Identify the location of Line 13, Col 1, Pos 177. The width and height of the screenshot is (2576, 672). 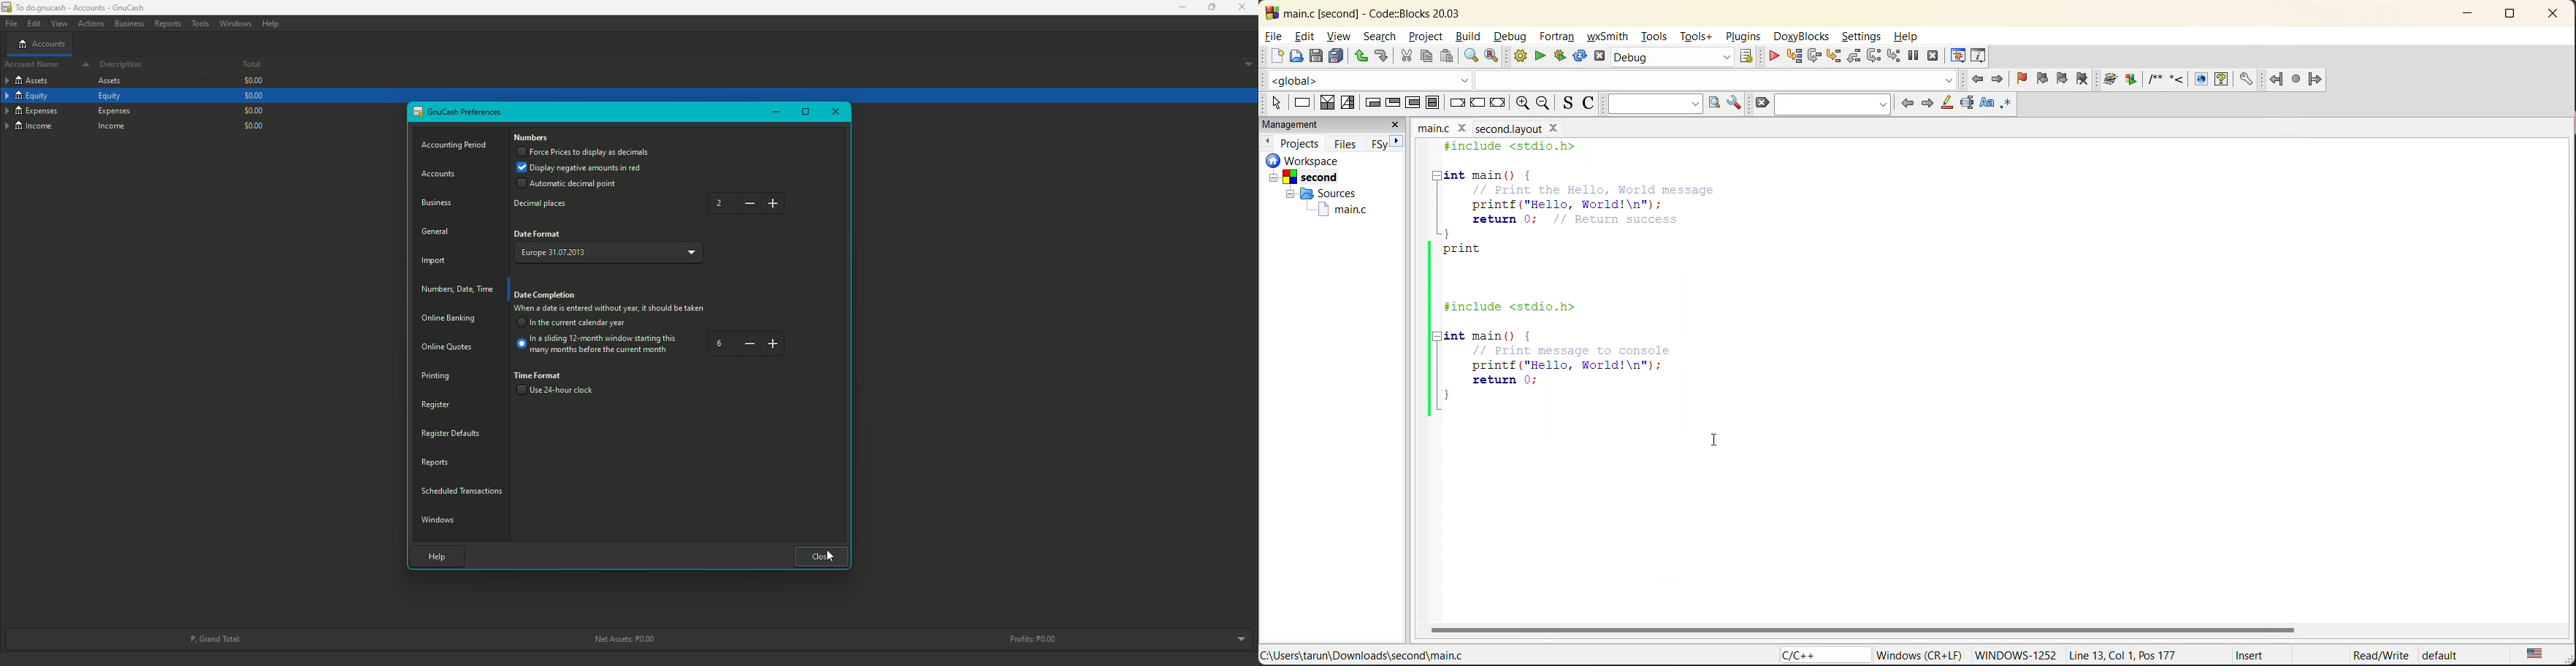
(2130, 654).